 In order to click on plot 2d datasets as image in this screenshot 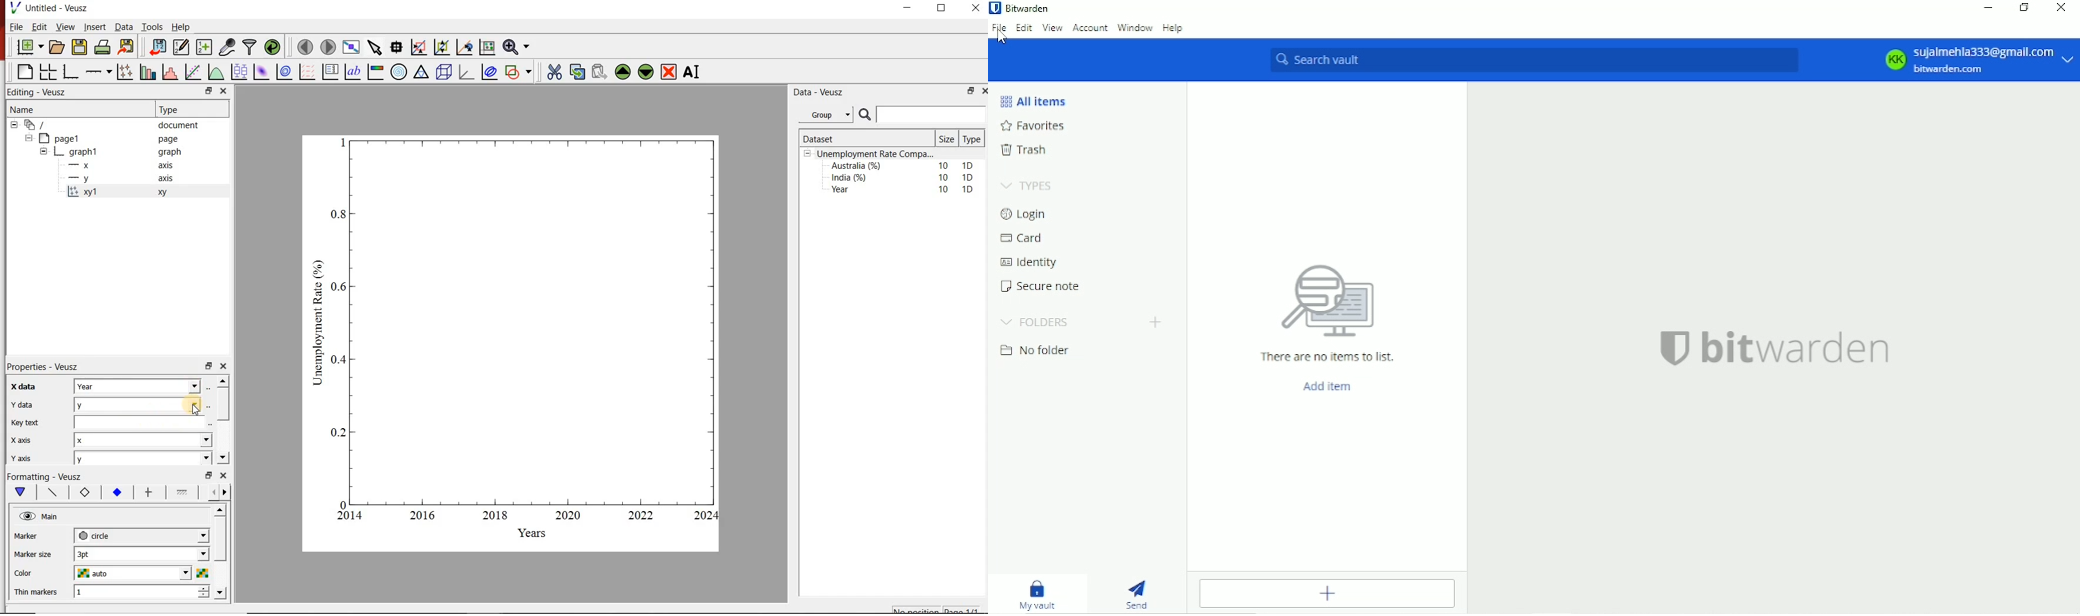, I will do `click(261, 72)`.